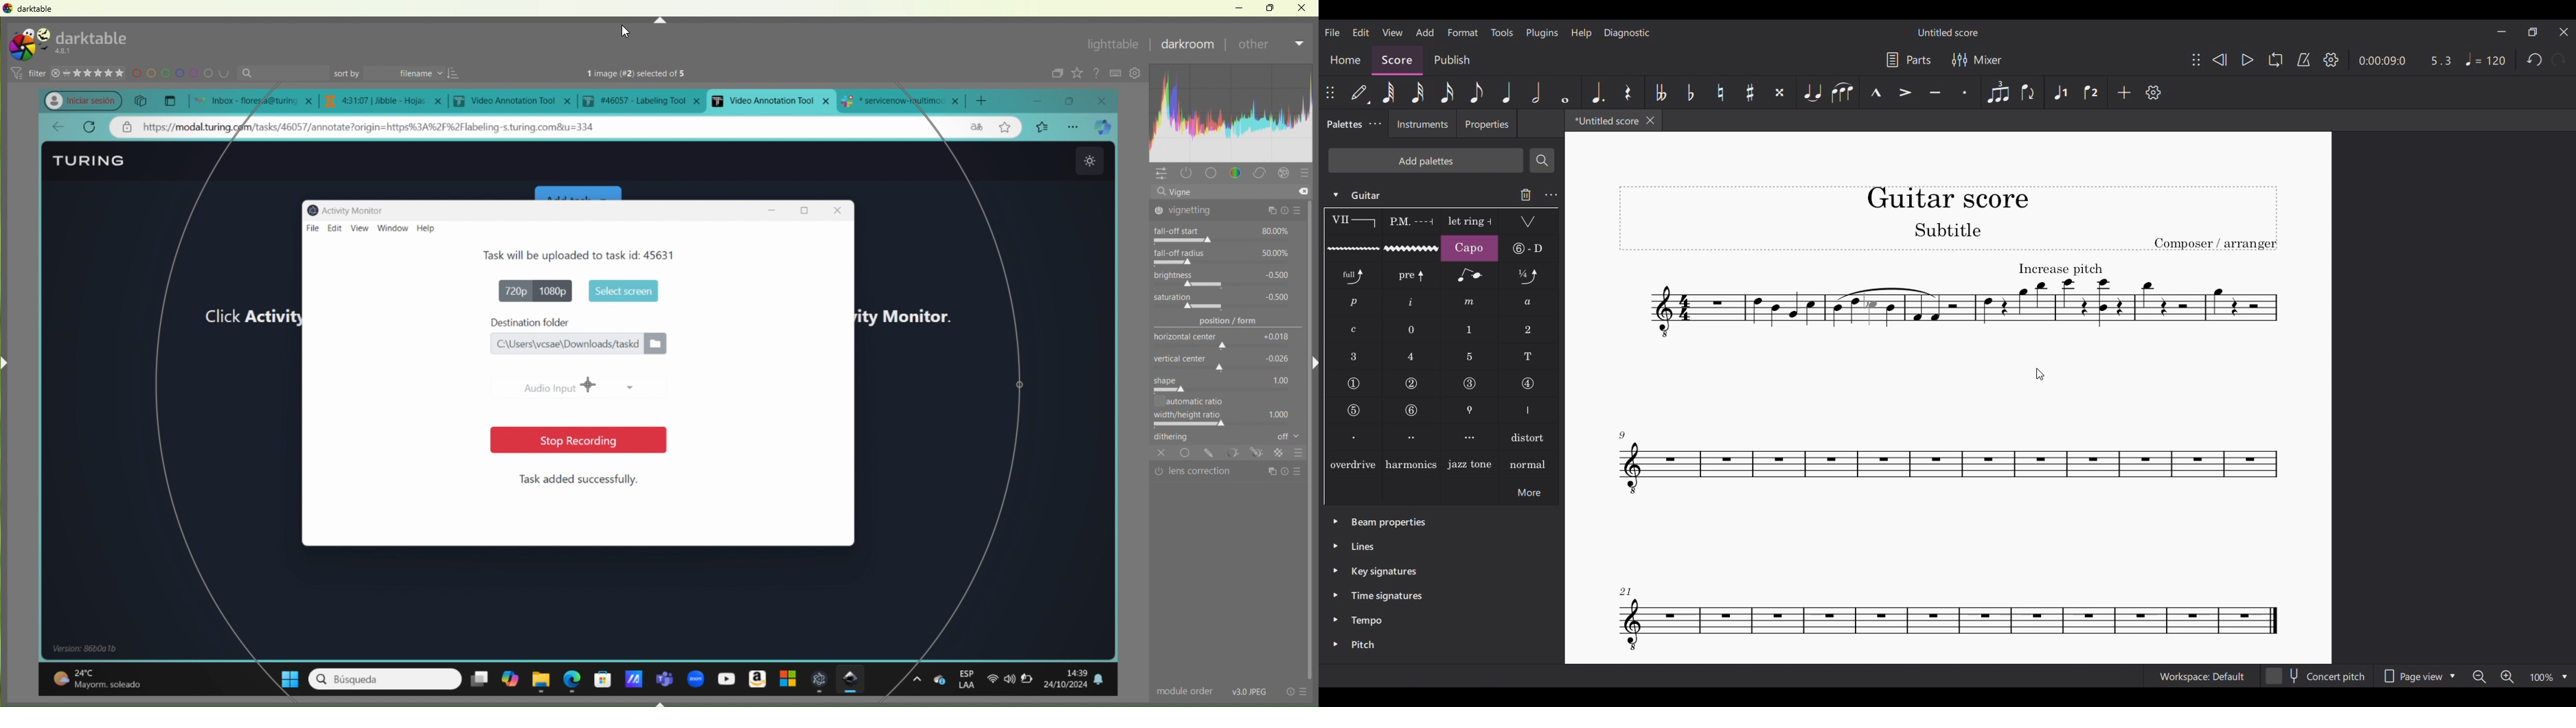 This screenshot has width=2576, height=728. What do you see at coordinates (2484, 59) in the screenshot?
I see `Tempo` at bounding box center [2484, 59].